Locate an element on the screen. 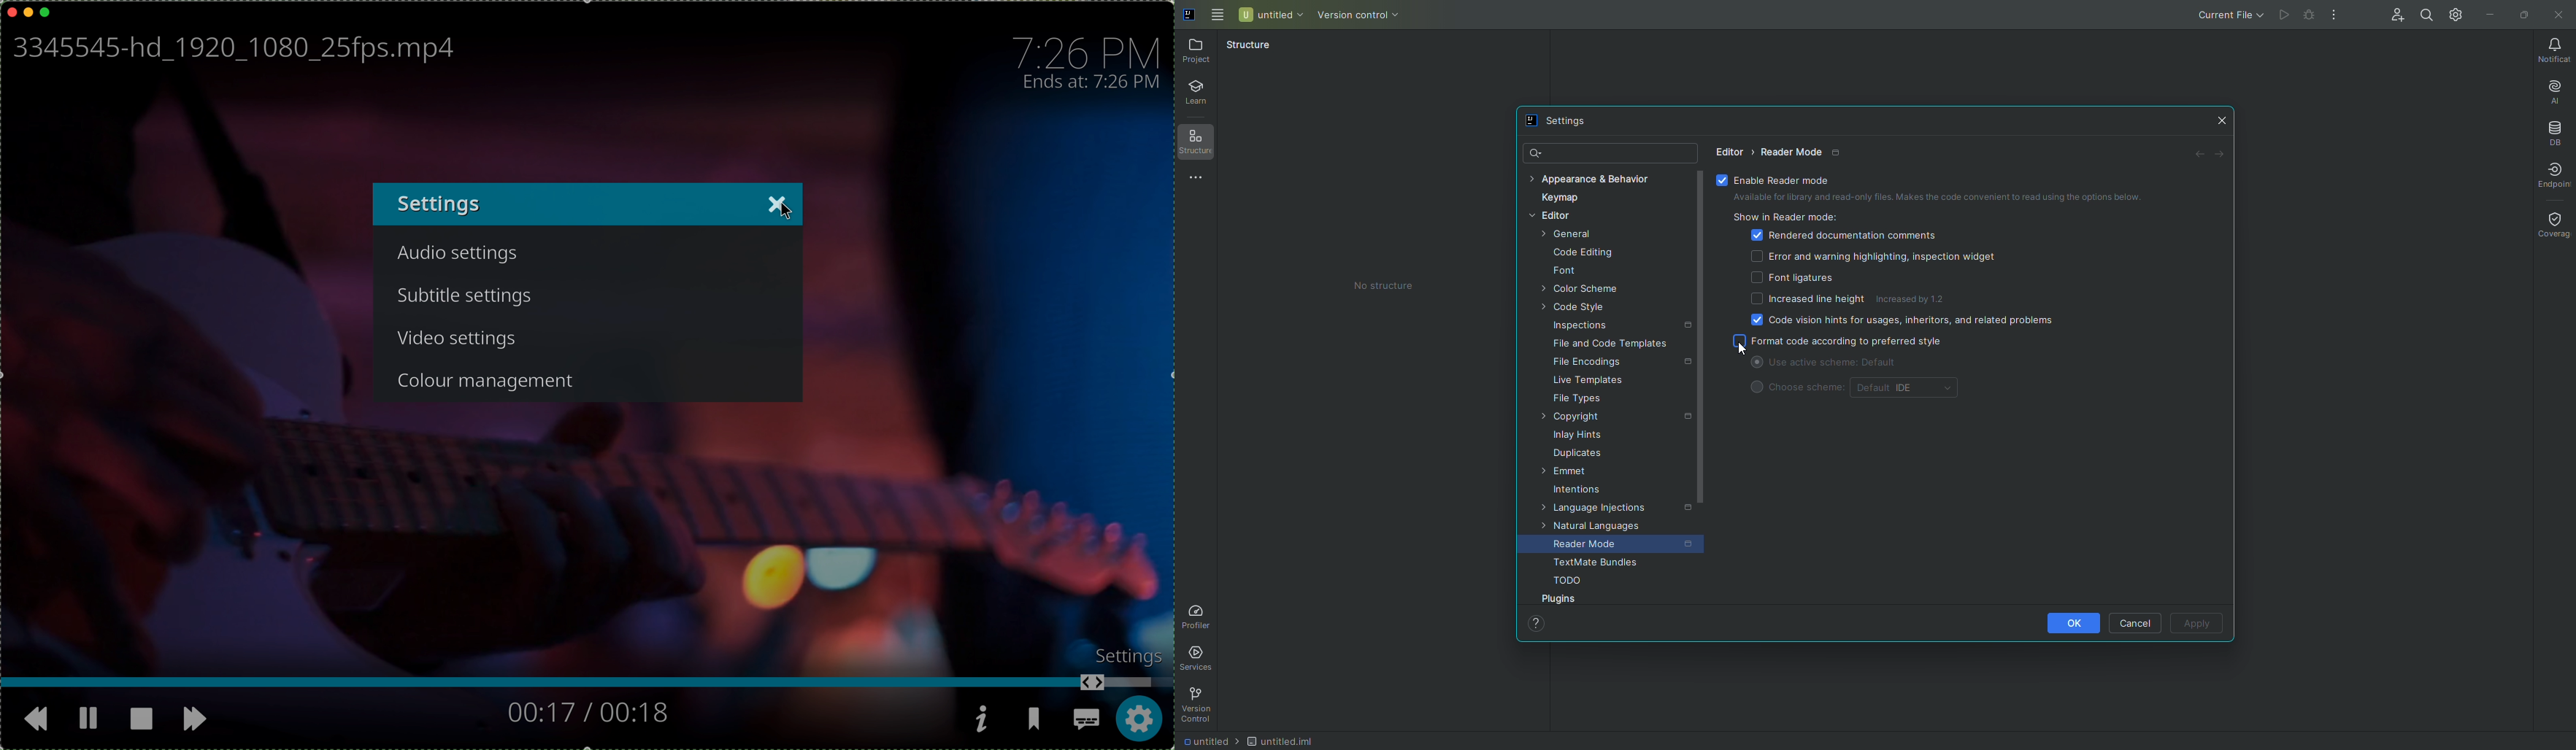 The image size is (2576, 756). minimise is located at coordinates (28, 11).